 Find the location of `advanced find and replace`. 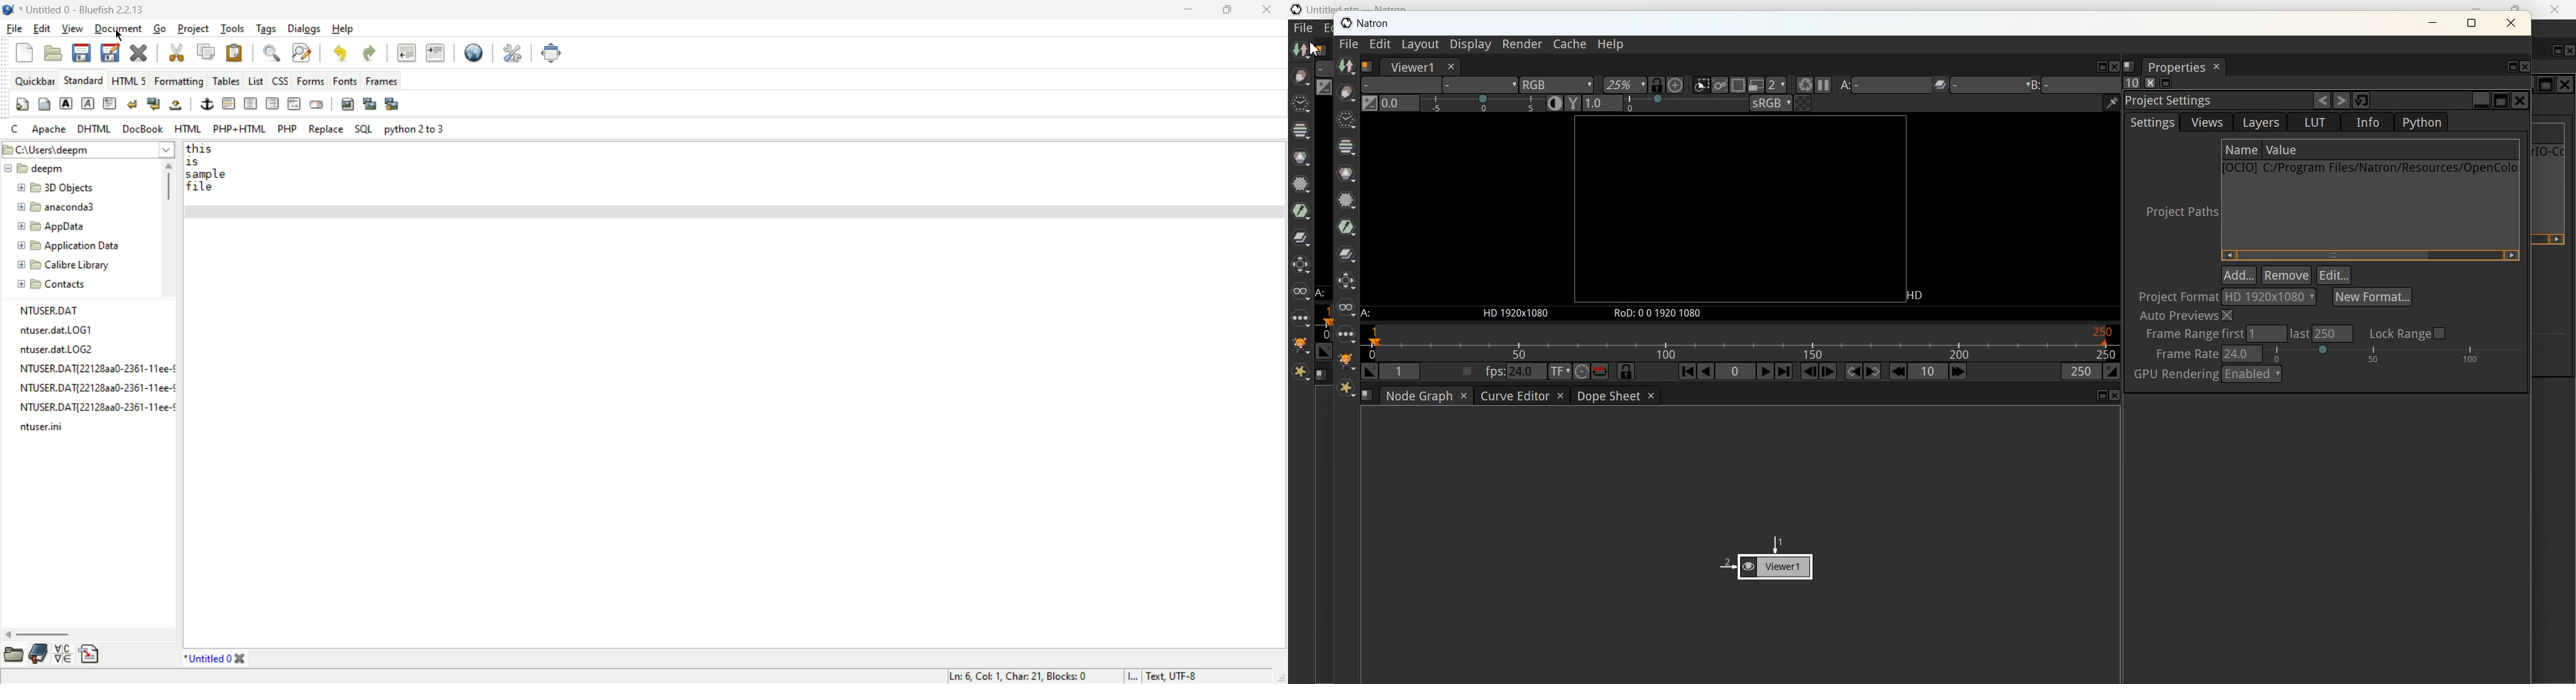

advanced find and replace is located at coordinates (302, 52).